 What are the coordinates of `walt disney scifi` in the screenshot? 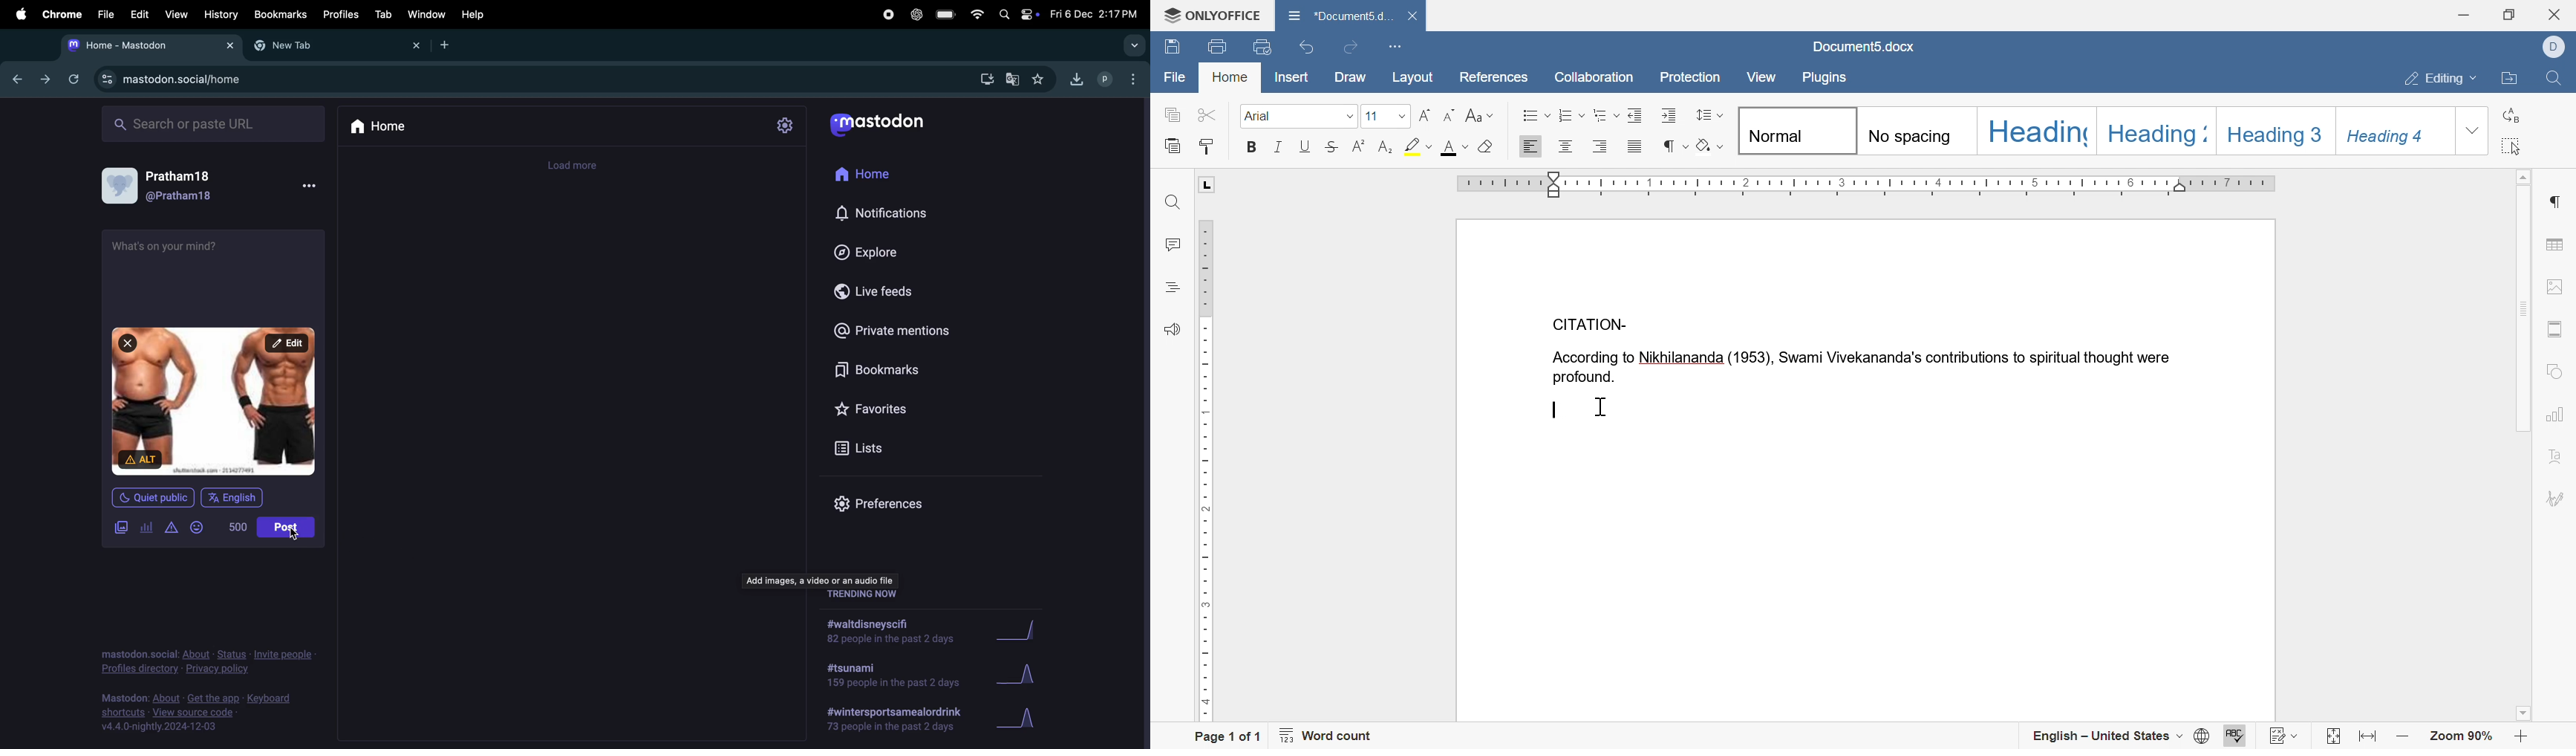 It's located at (900, 627).